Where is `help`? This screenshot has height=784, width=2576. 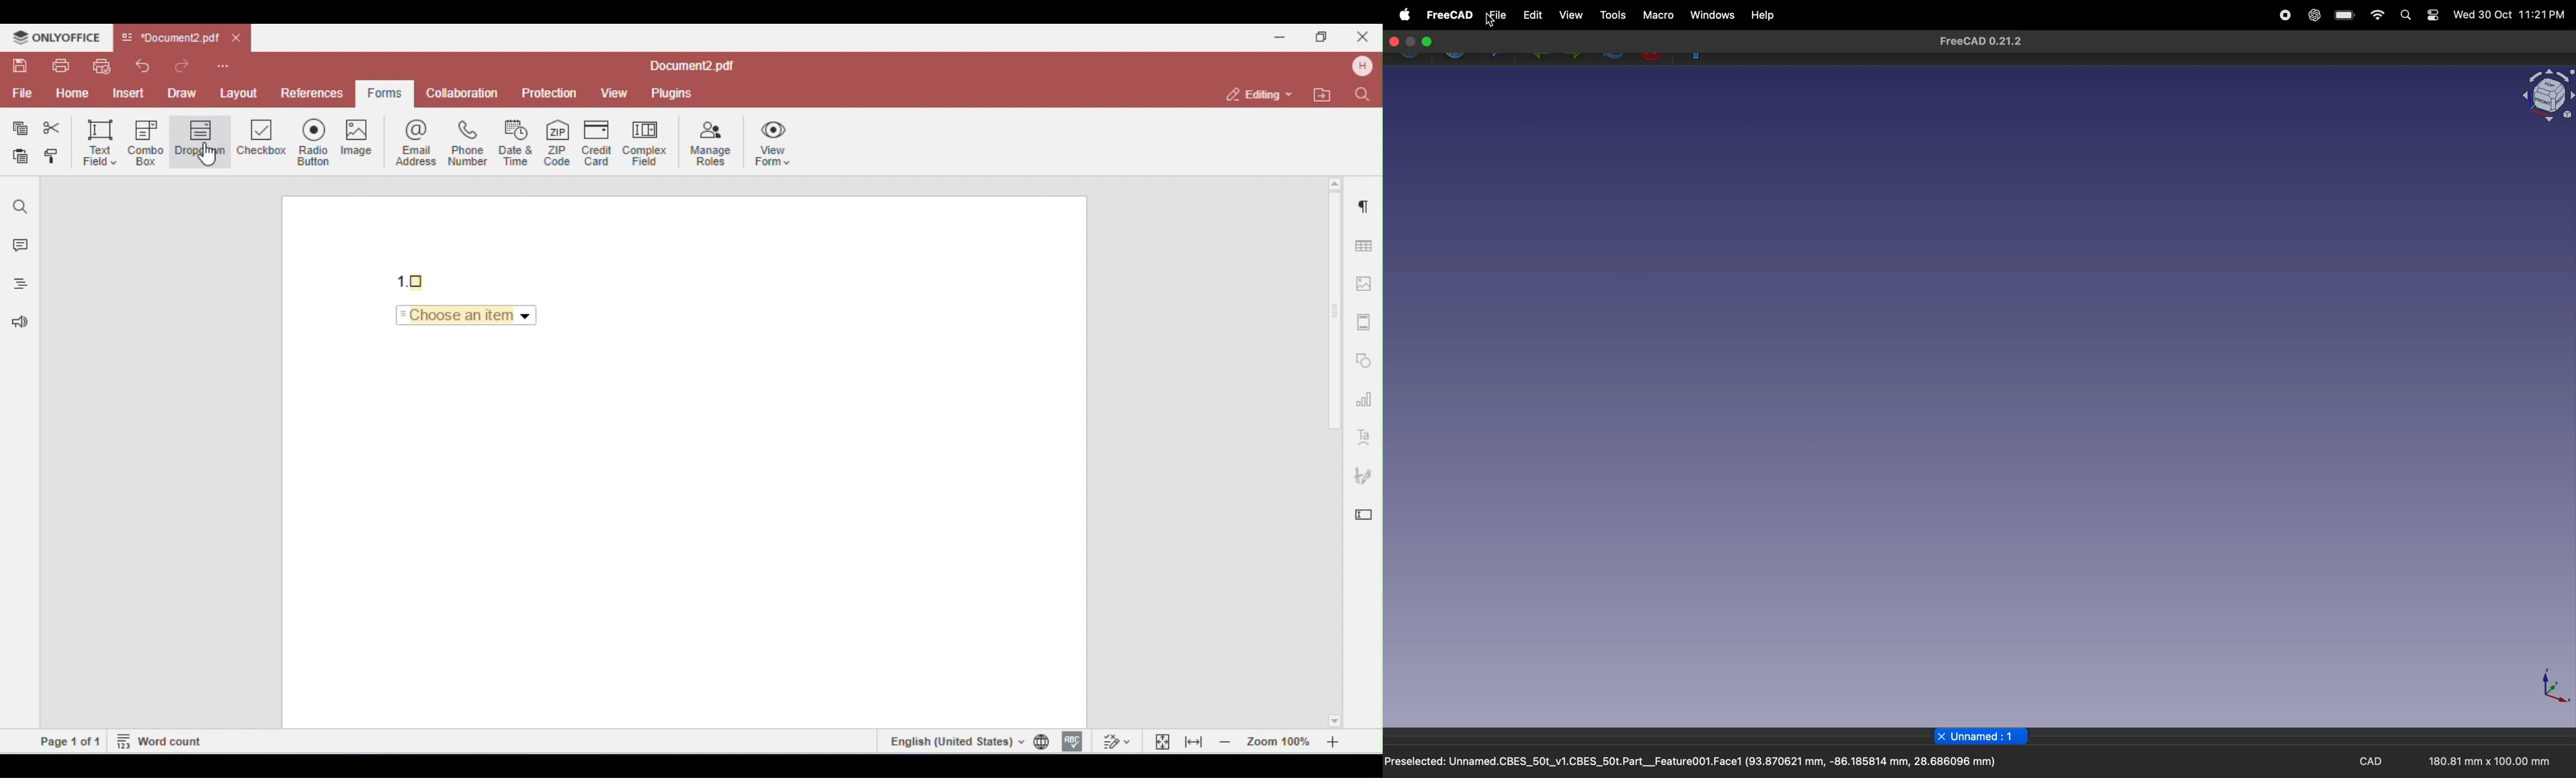 help is located at coordinates (1761, 15).